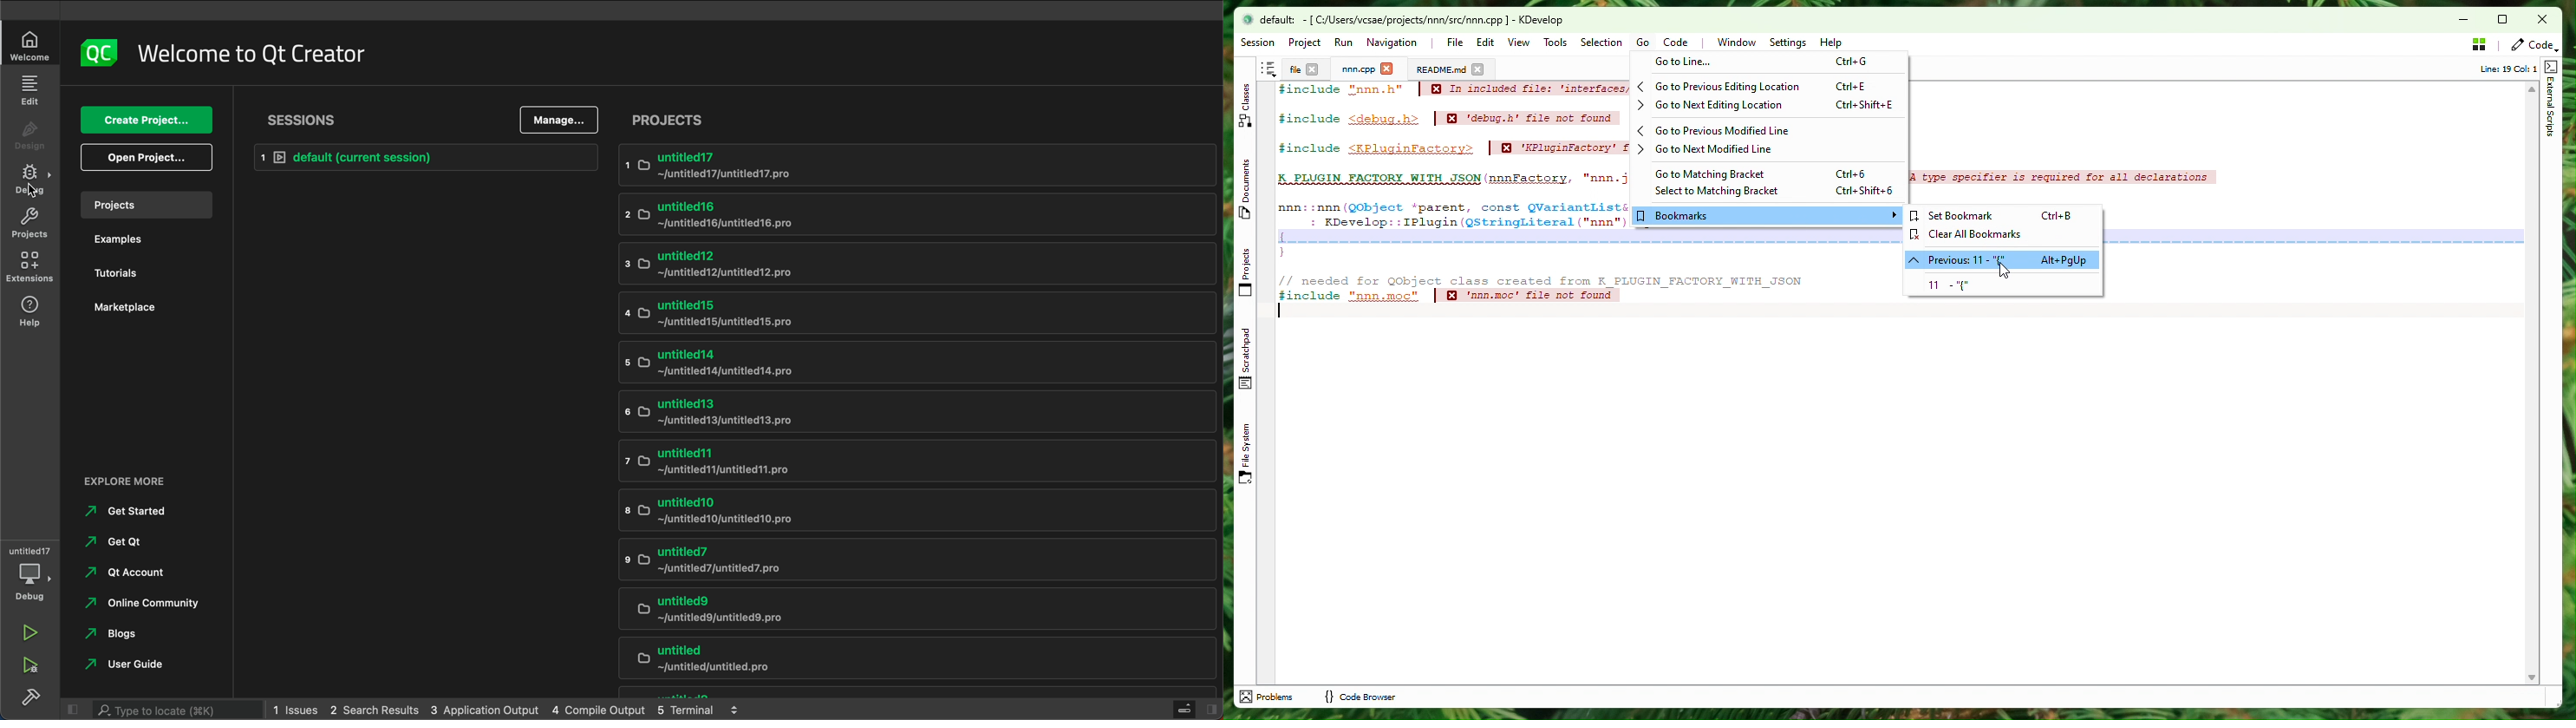 This screenshot has width=2576, height=728. What do you see at coordinates (1247, 108) in the screenshot?
I see `Class` at bounding box center [1247, 108].